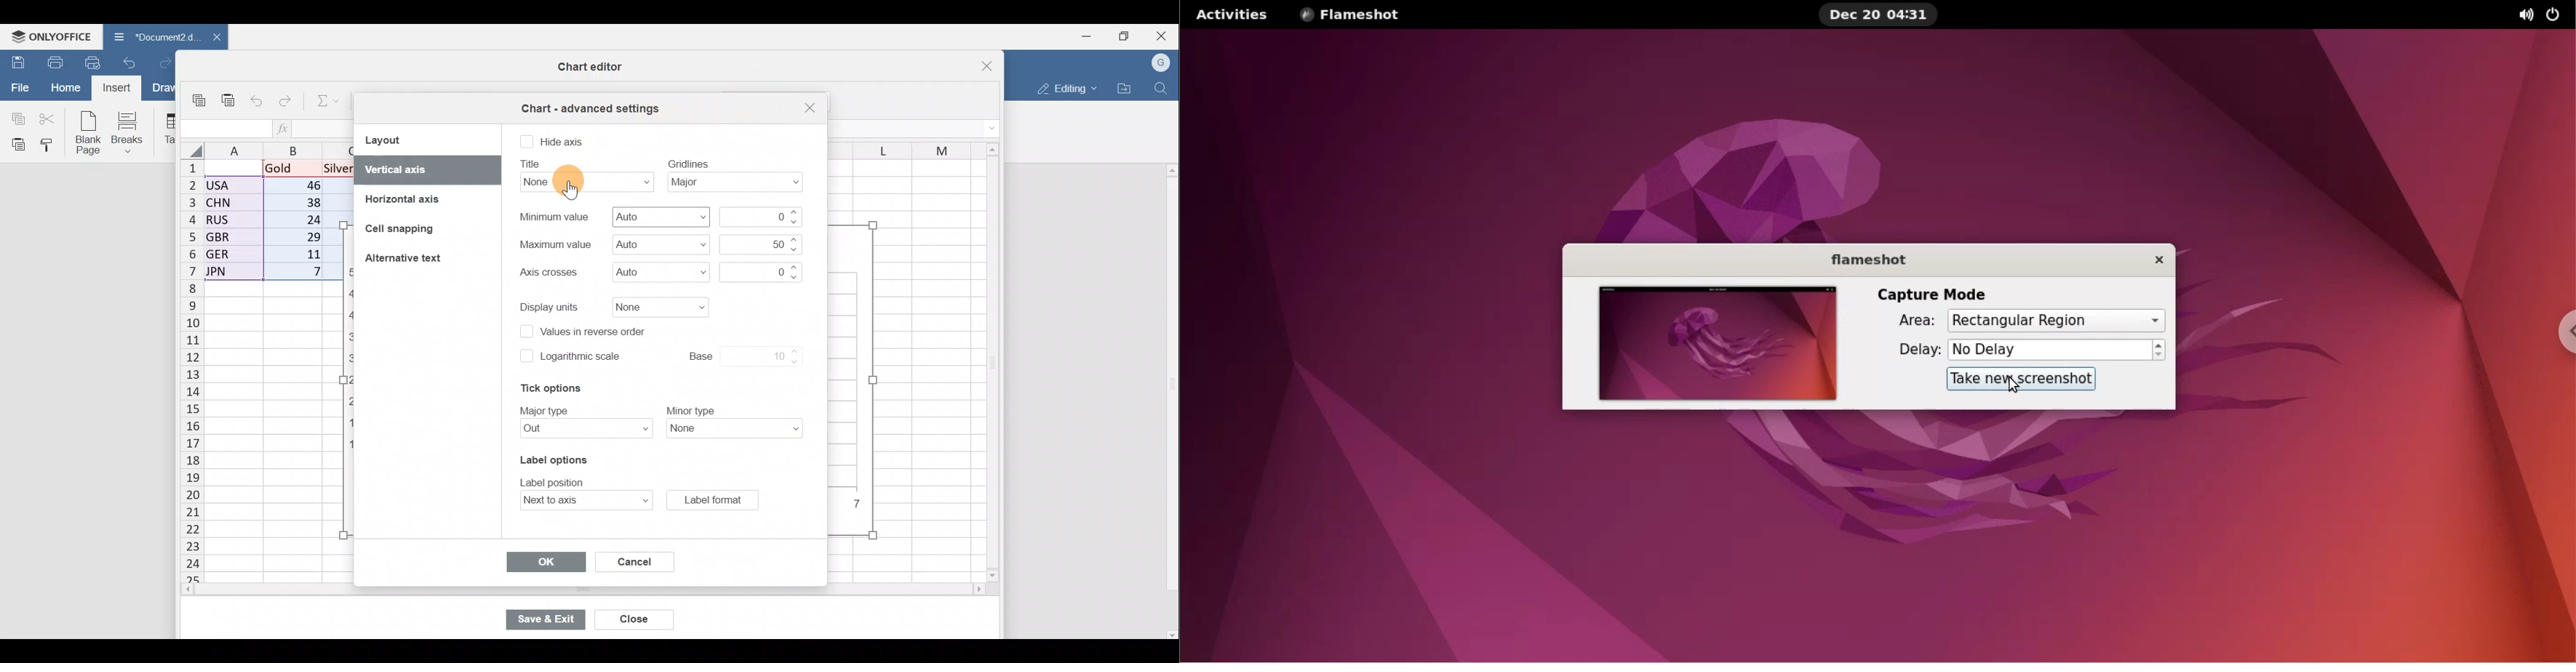 This screenshot has width=2576, height=672. Describe the element at coordinates (118, 88) in the screenshot. I see `Cursor on Insert` at that location.